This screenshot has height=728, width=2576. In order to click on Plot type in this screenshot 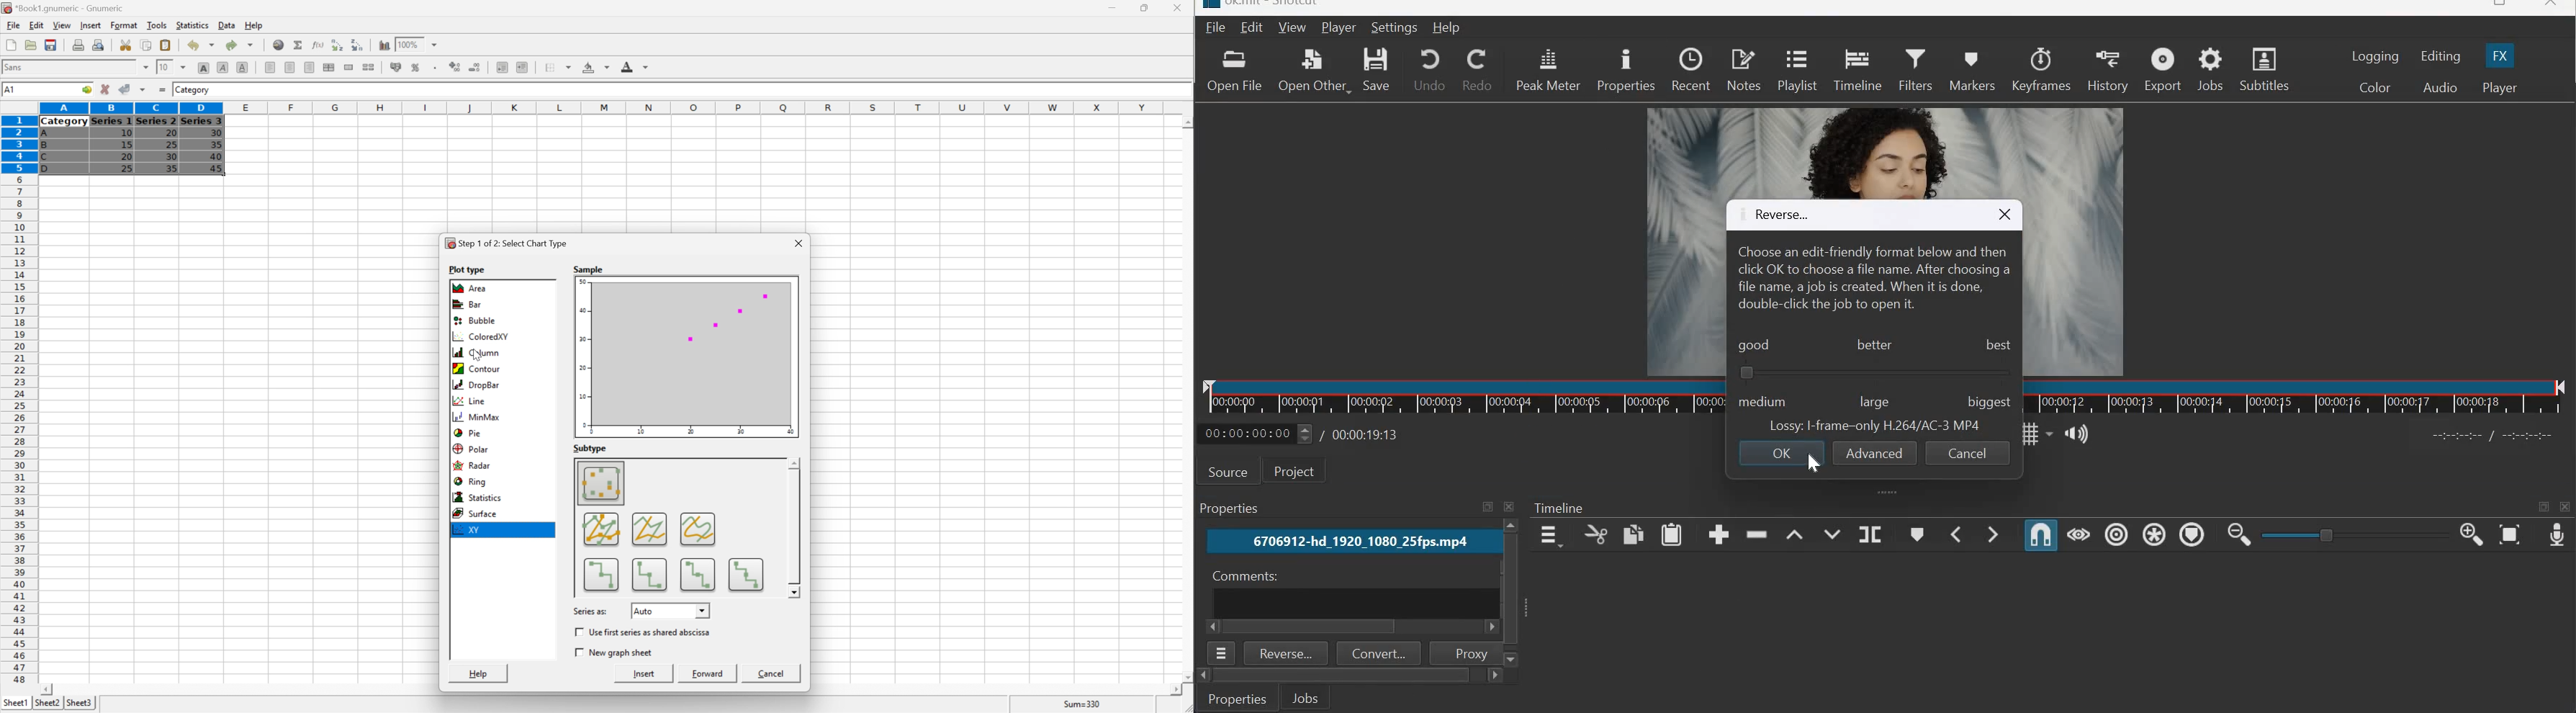, I will do `click(469, 269)`.